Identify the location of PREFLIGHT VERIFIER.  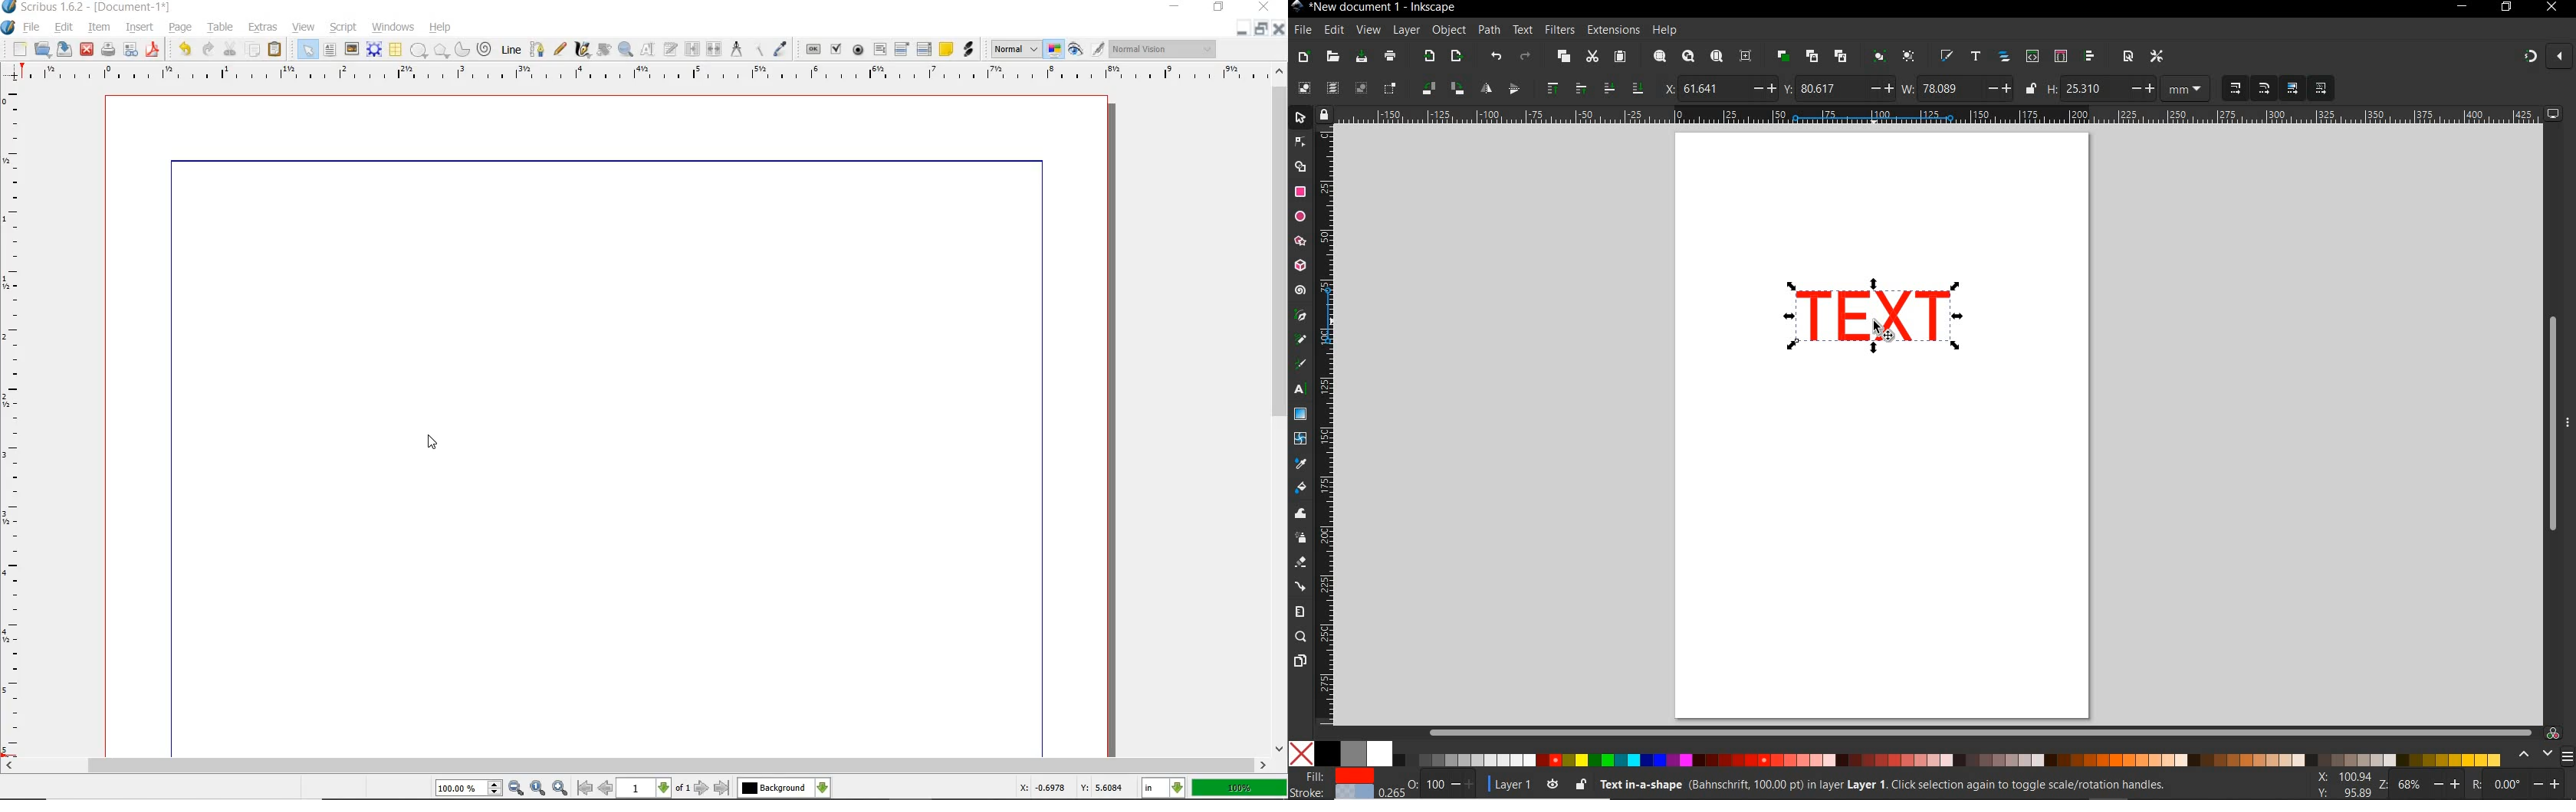
(130, 48).